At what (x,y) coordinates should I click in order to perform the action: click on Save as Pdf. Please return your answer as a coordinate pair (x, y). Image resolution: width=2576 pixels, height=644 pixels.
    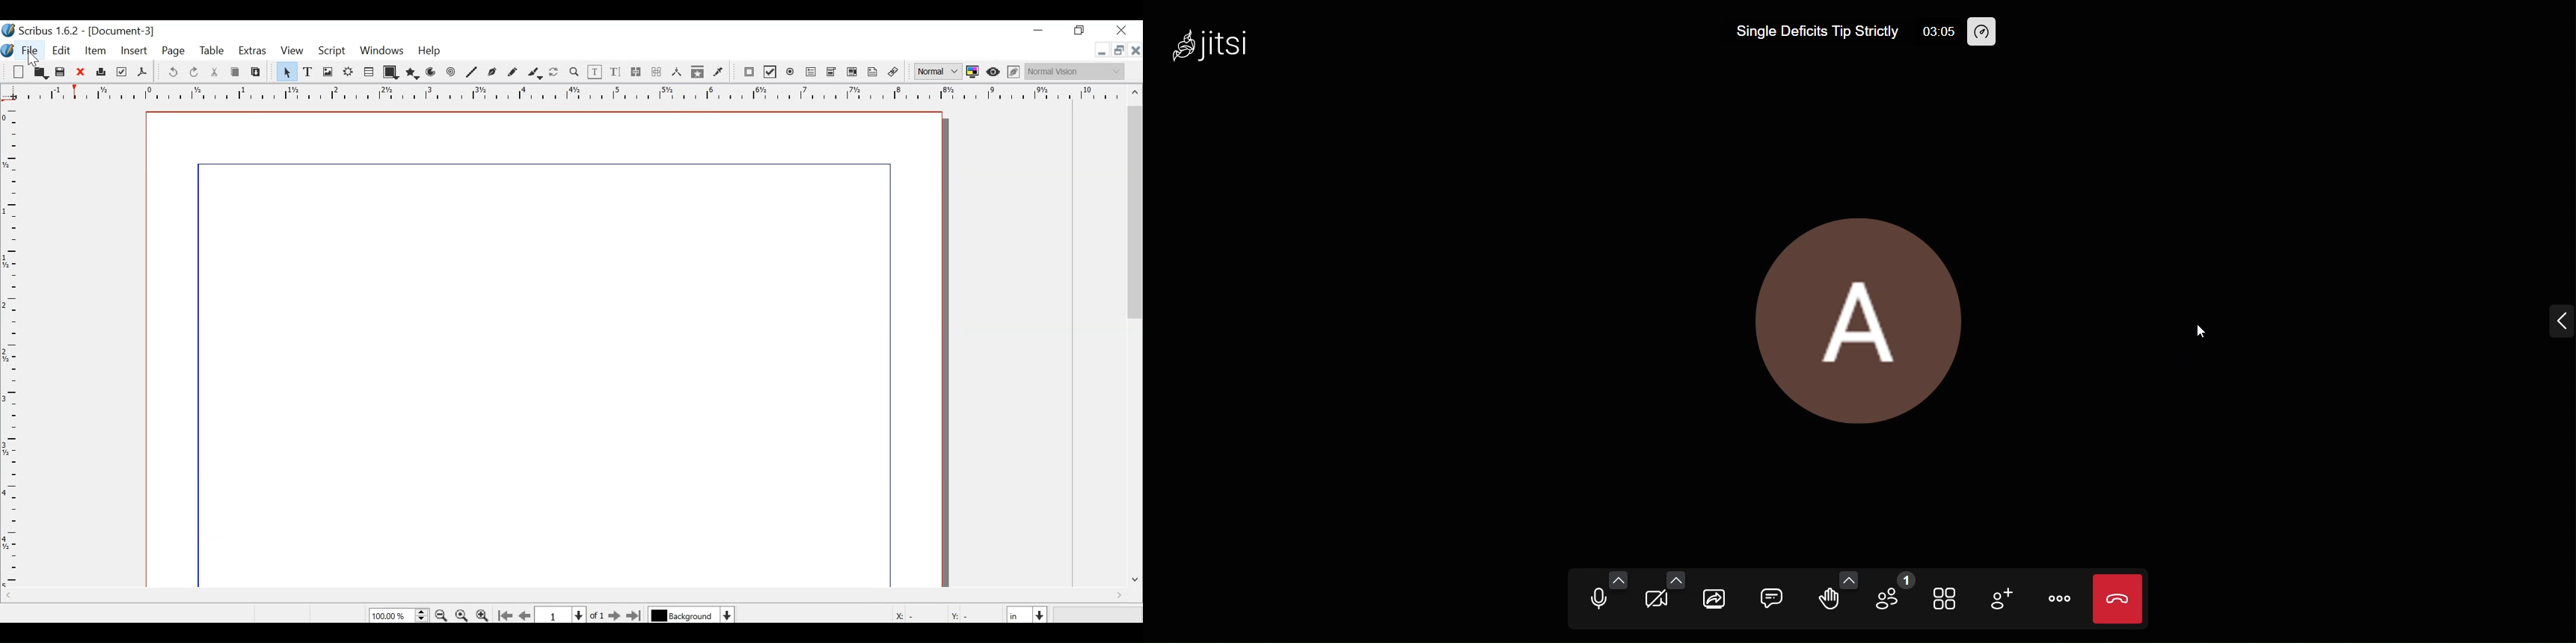
    Looking at the image, I should click on (142, 73).